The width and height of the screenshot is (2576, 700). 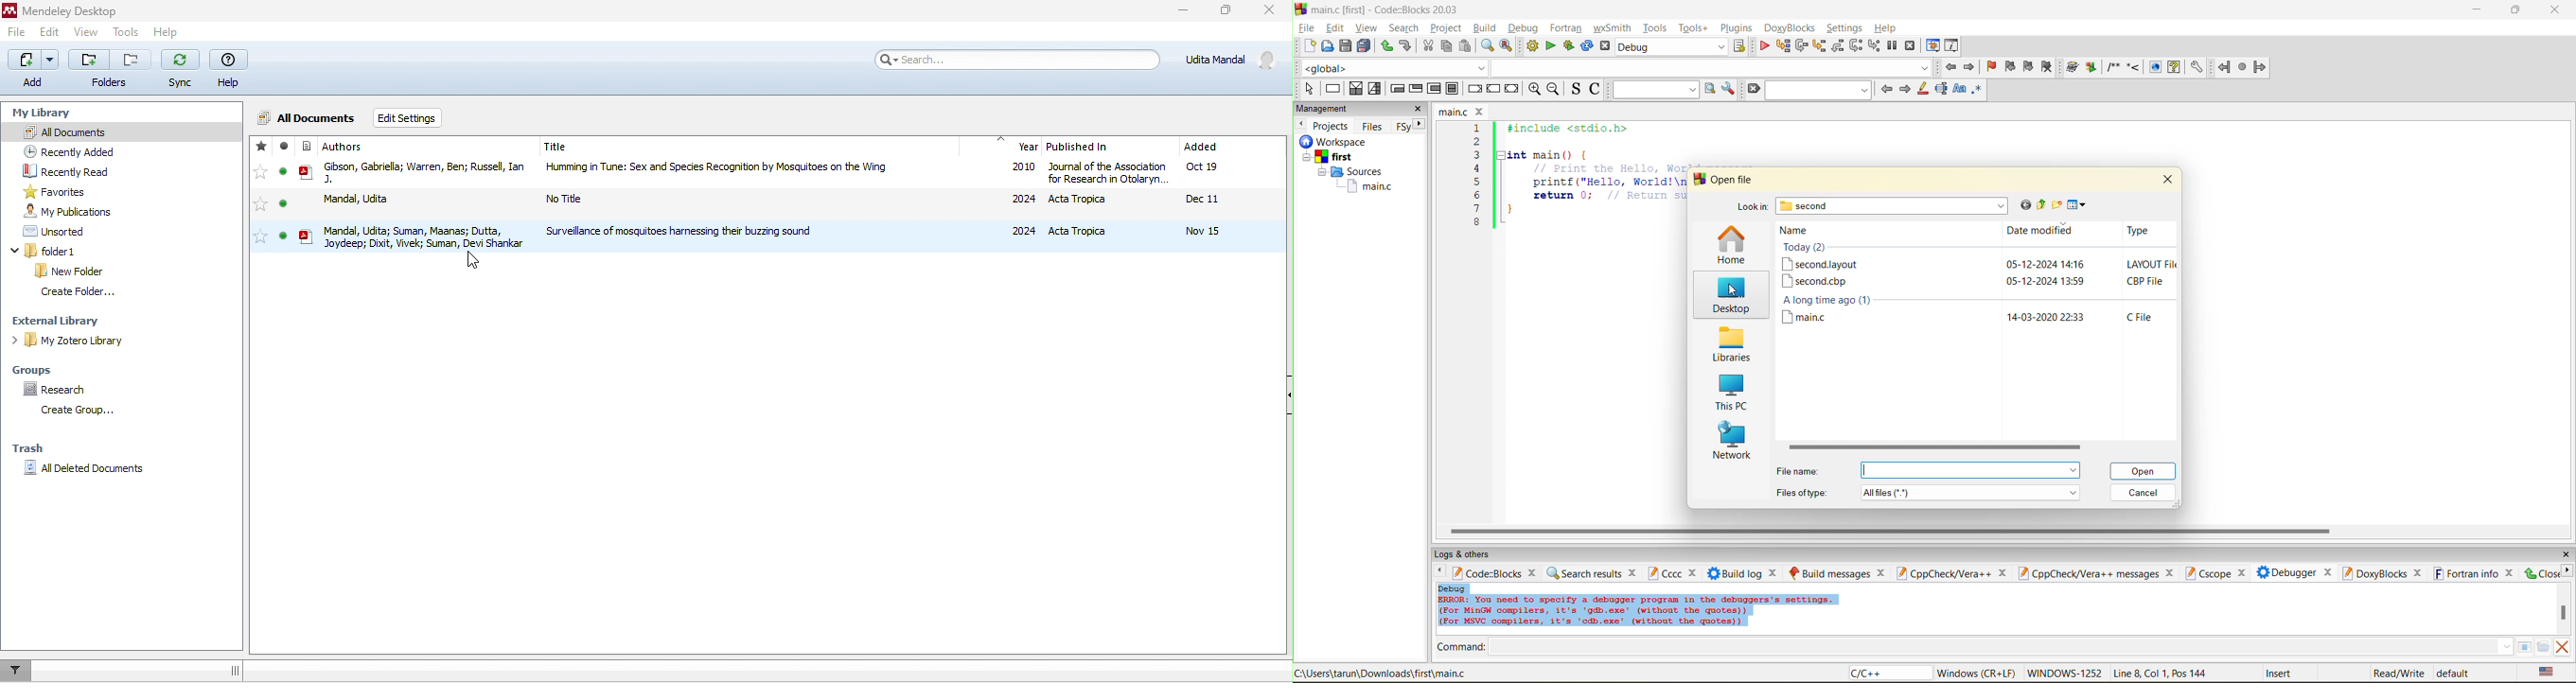 I want to click on recently read, so click(x=68, y=170).